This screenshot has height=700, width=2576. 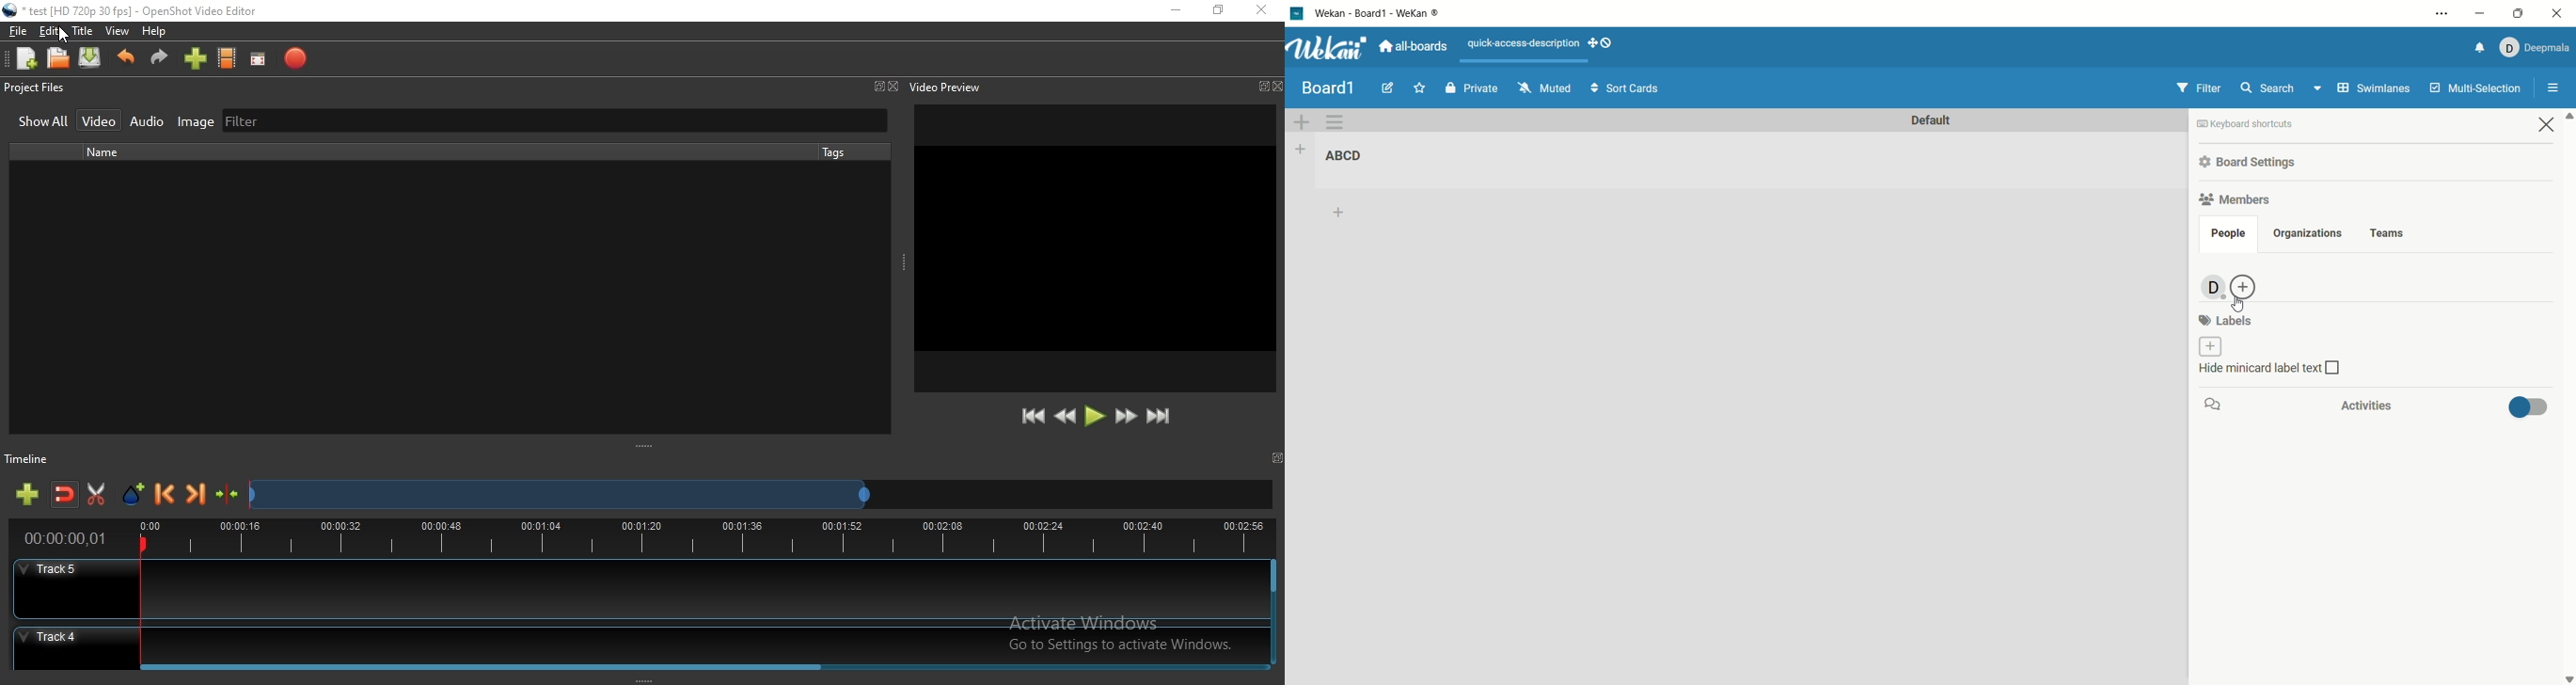 What do you see at coordinates (436, 297) in the screenshot?
I see `Clip thumbnail` at bounding box center [436, 297].